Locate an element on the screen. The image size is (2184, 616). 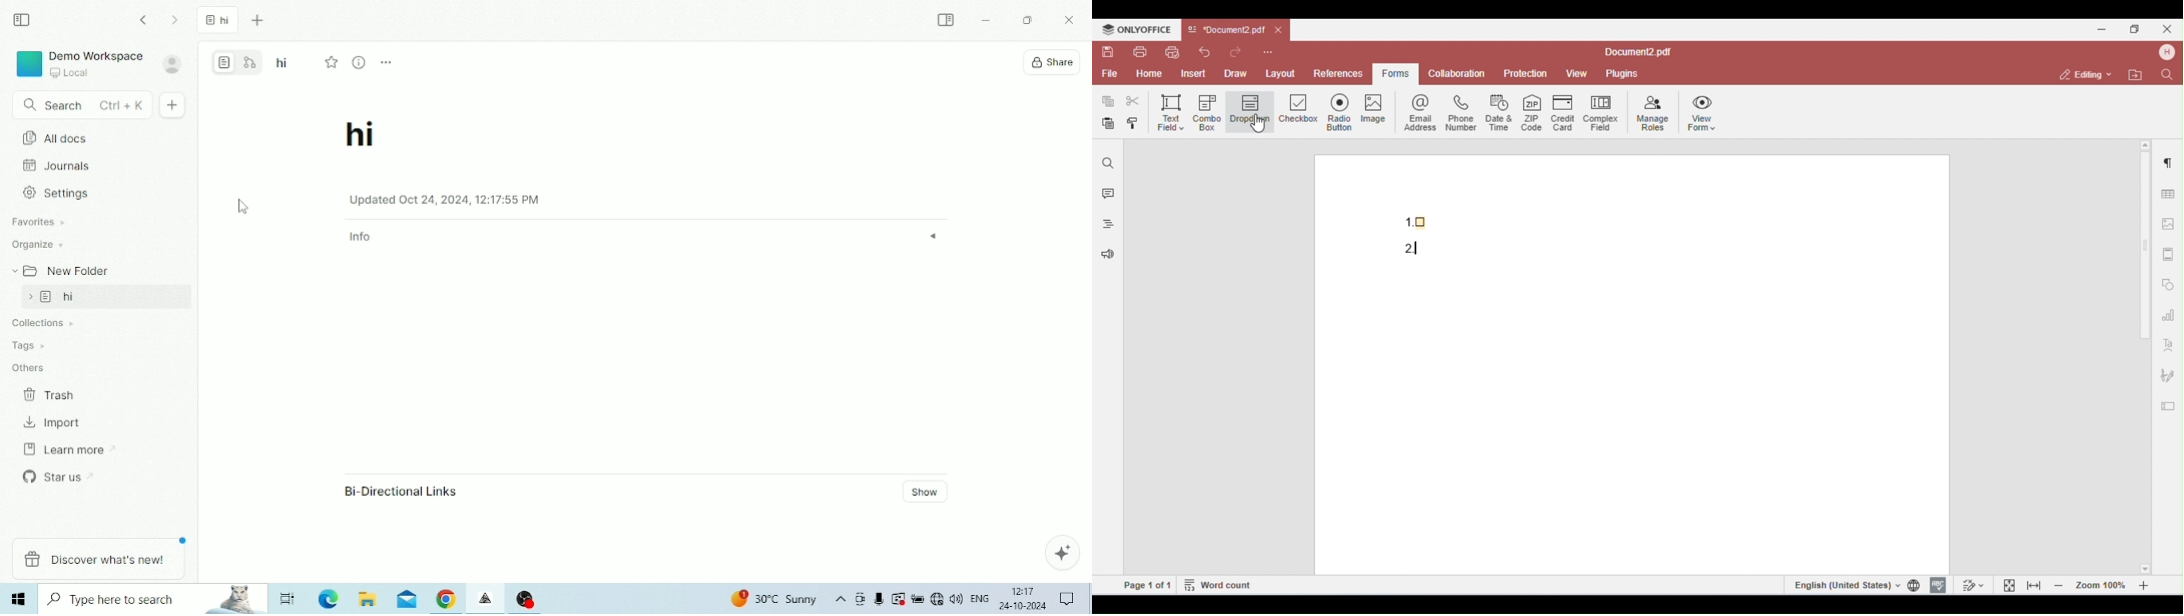
Date is located at coordinates (1022, 606).